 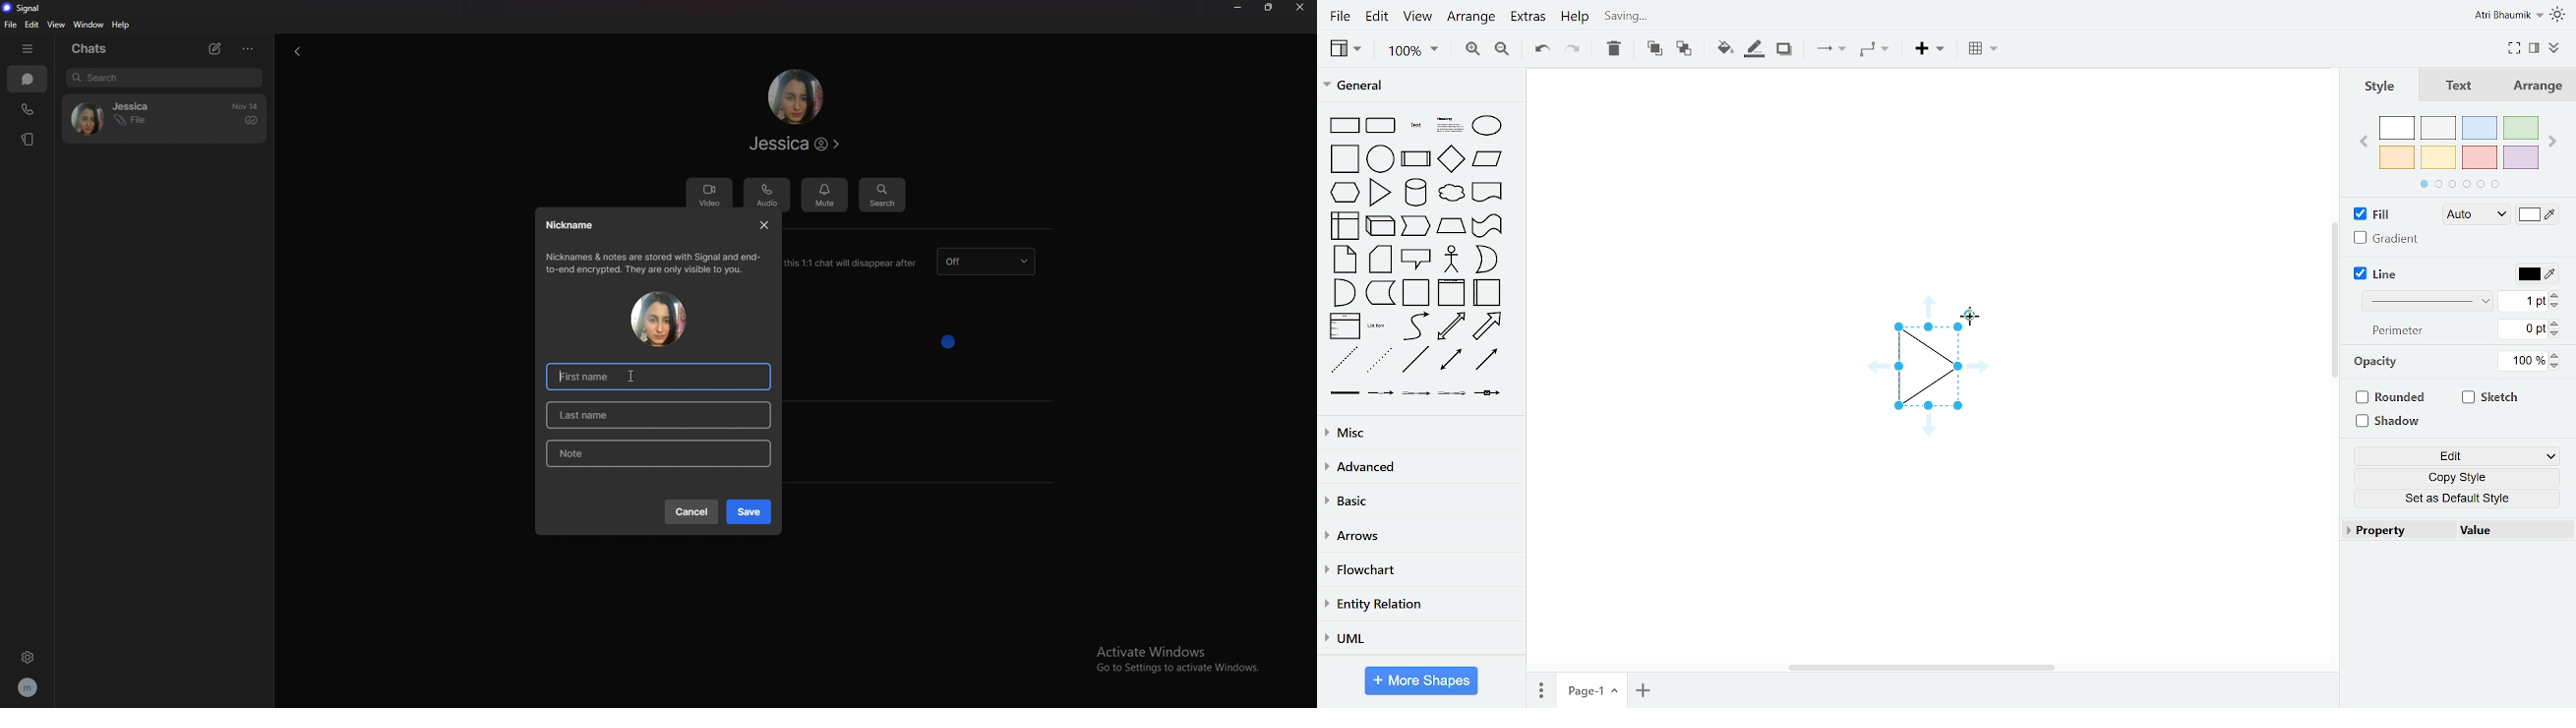 What do you see at coordinates (1487, 394) in the screenshot?
I see `connector with symbol` at bounding box center [1487, 394].